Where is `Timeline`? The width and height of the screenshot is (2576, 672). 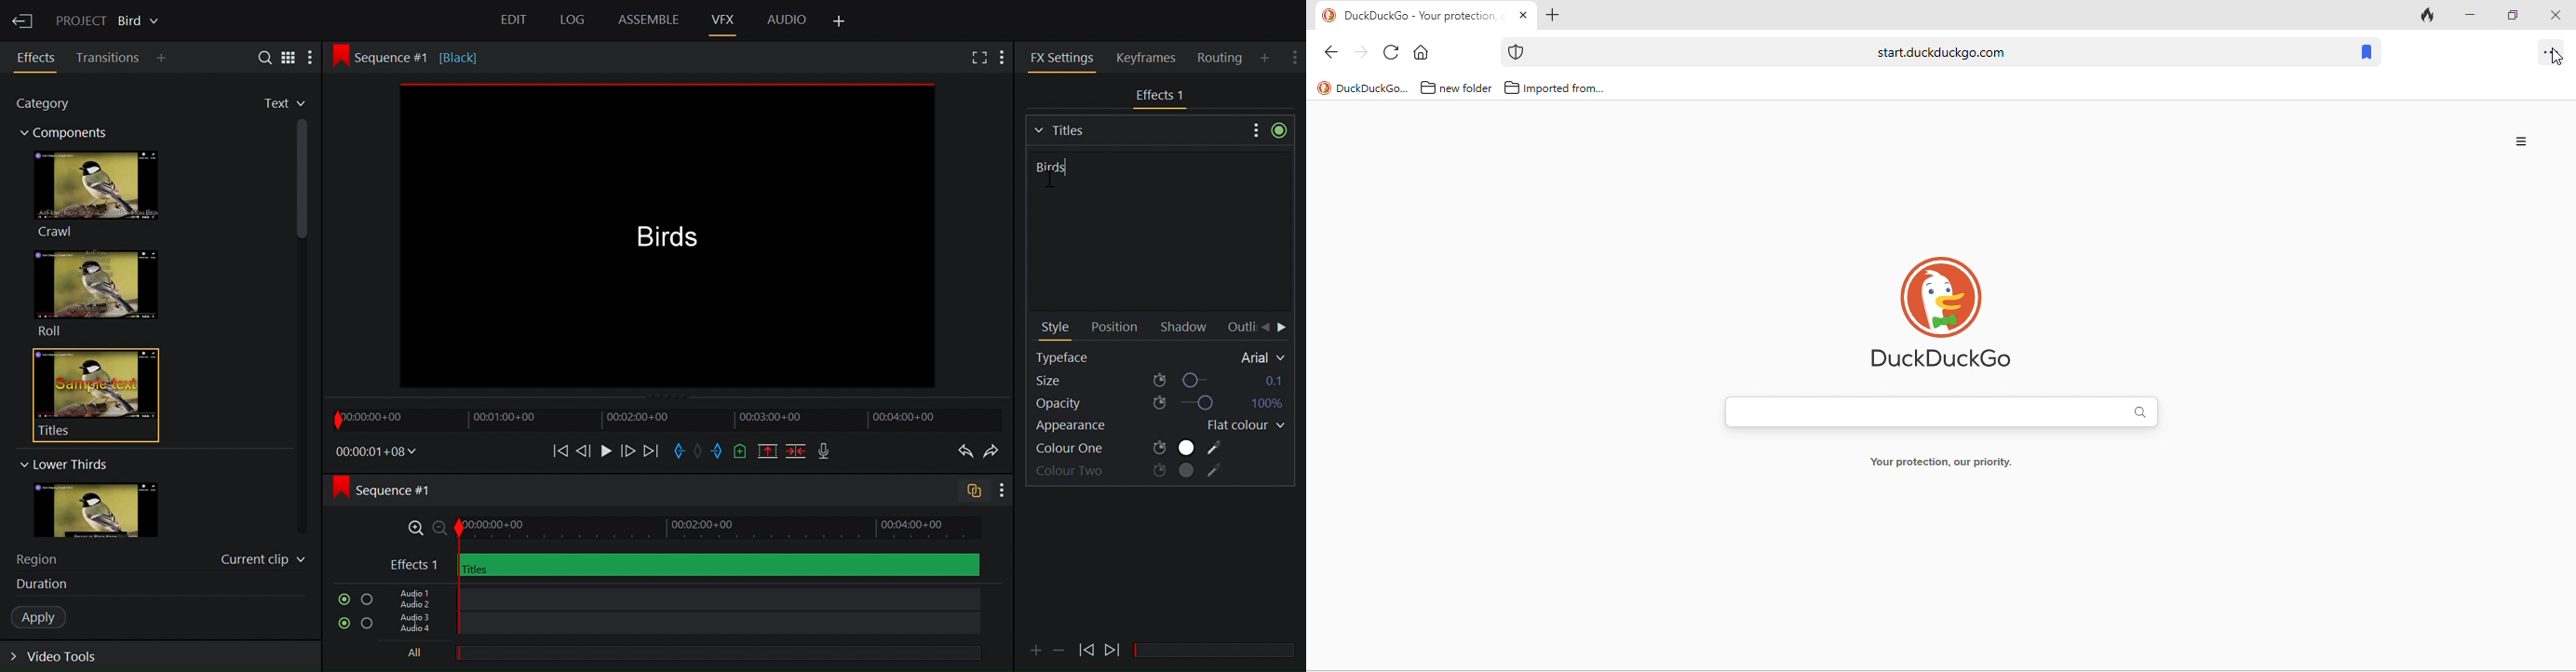 Timeline is located at coordinates (783, 412).